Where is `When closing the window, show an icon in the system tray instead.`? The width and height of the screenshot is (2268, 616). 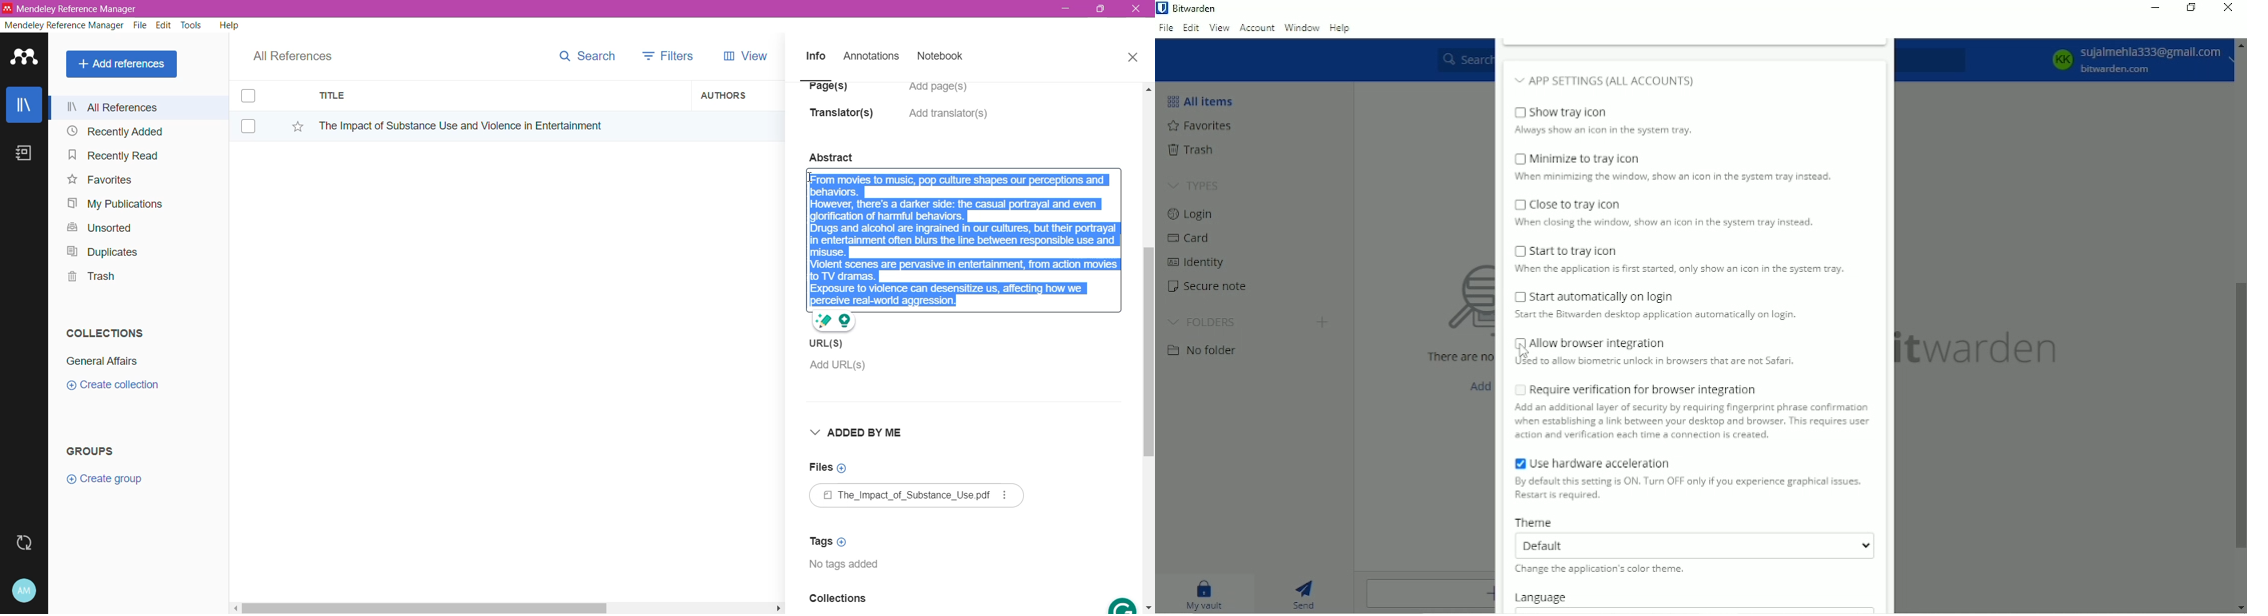 When closing the window, show an icon in the system tray instead. is located at coordinates (1663, 225).